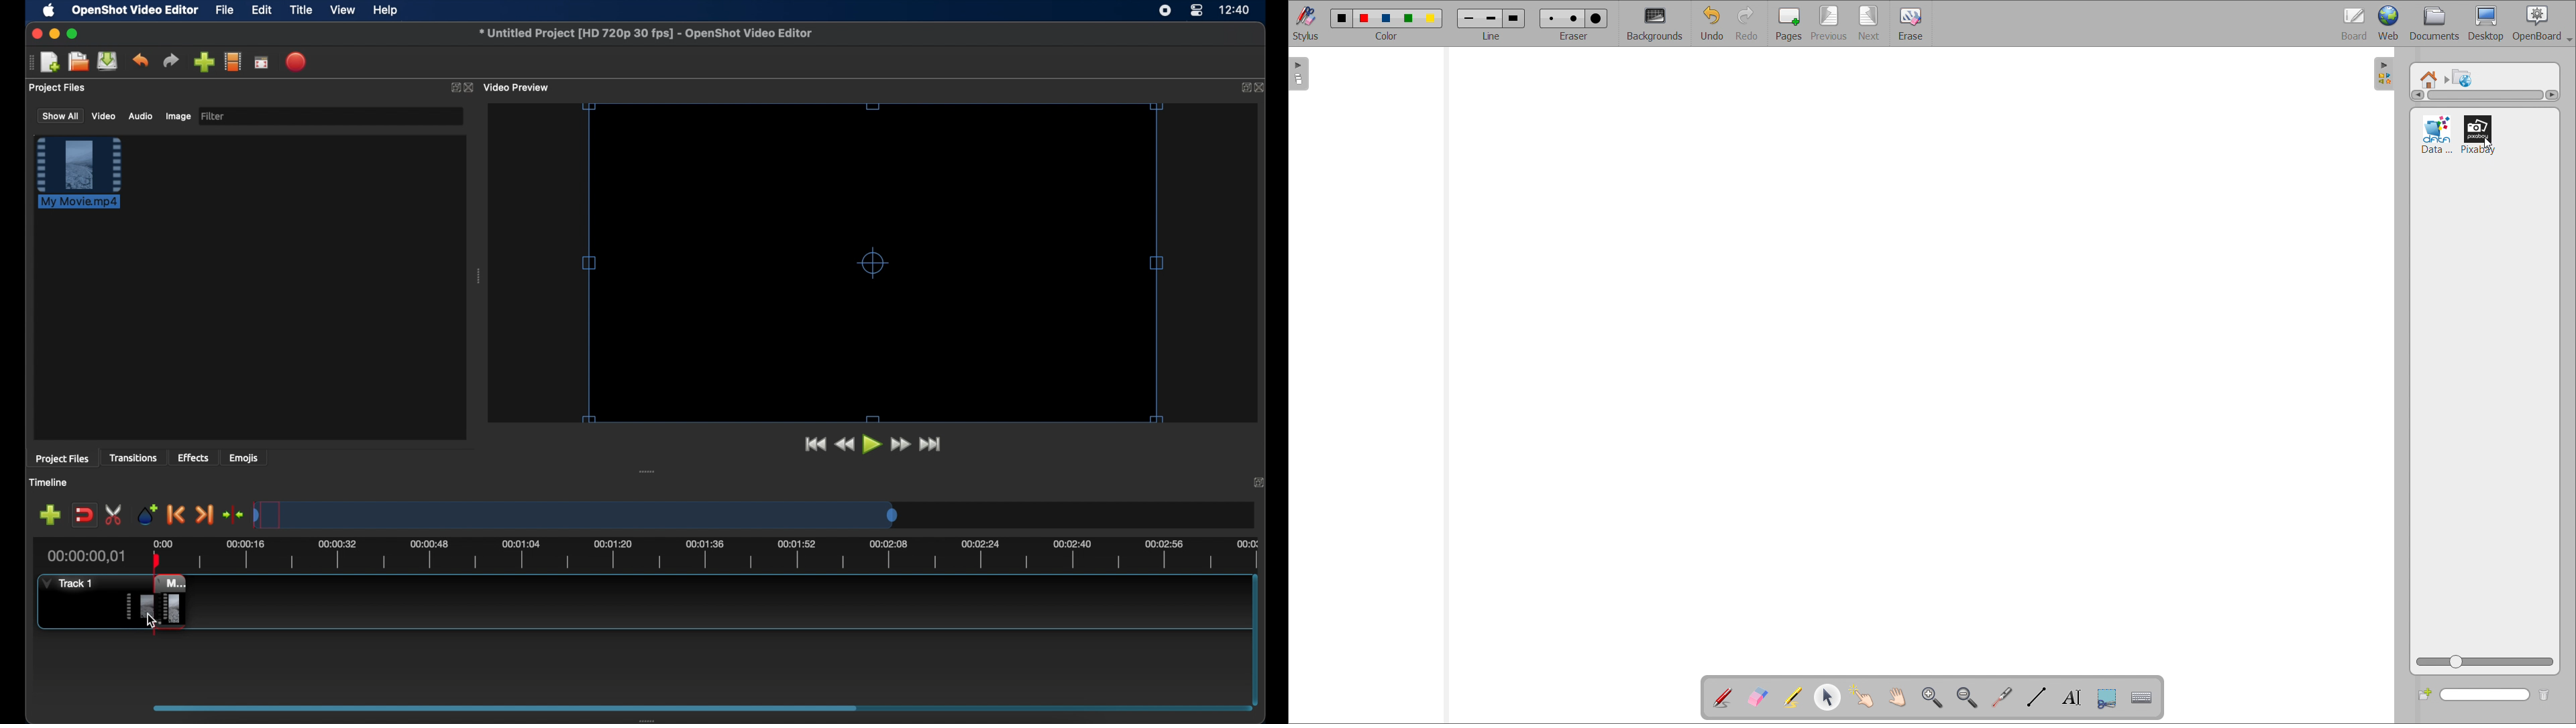 This screenshot has width=2576, height=728. Describe the element at coordinates (103, 117) in the screenshot. I see `video` at that location.